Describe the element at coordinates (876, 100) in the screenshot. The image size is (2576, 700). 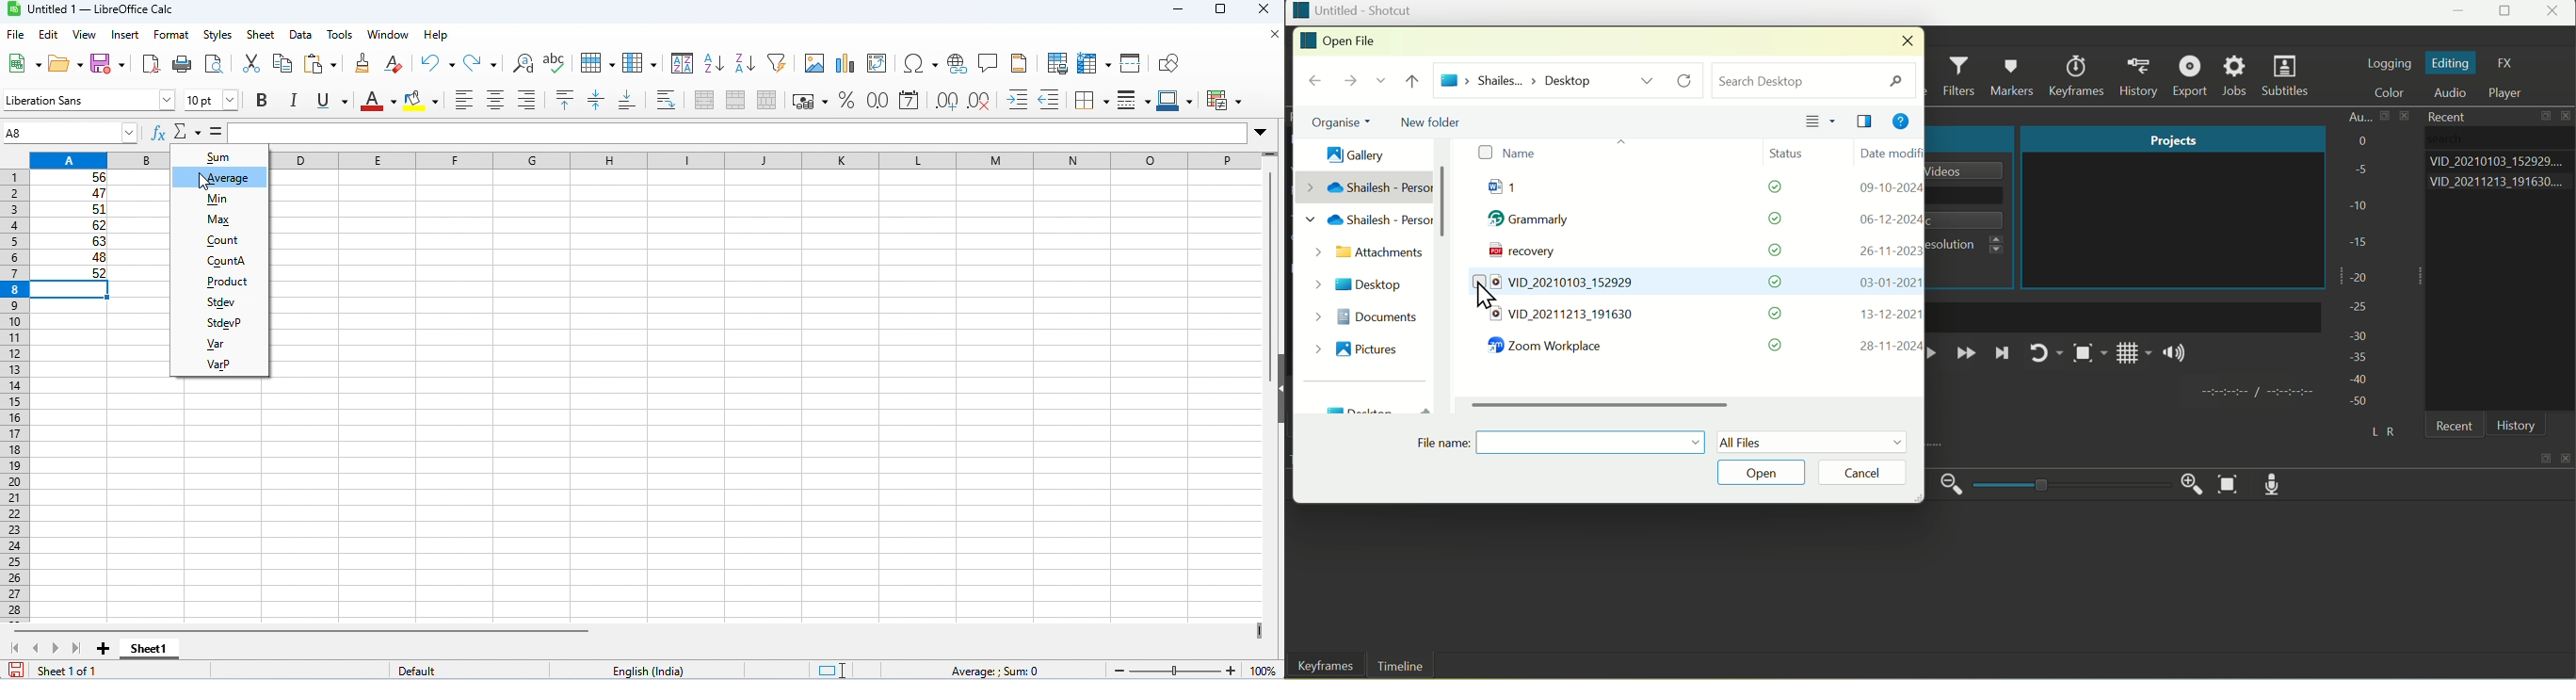
I see `format as number` at that location.